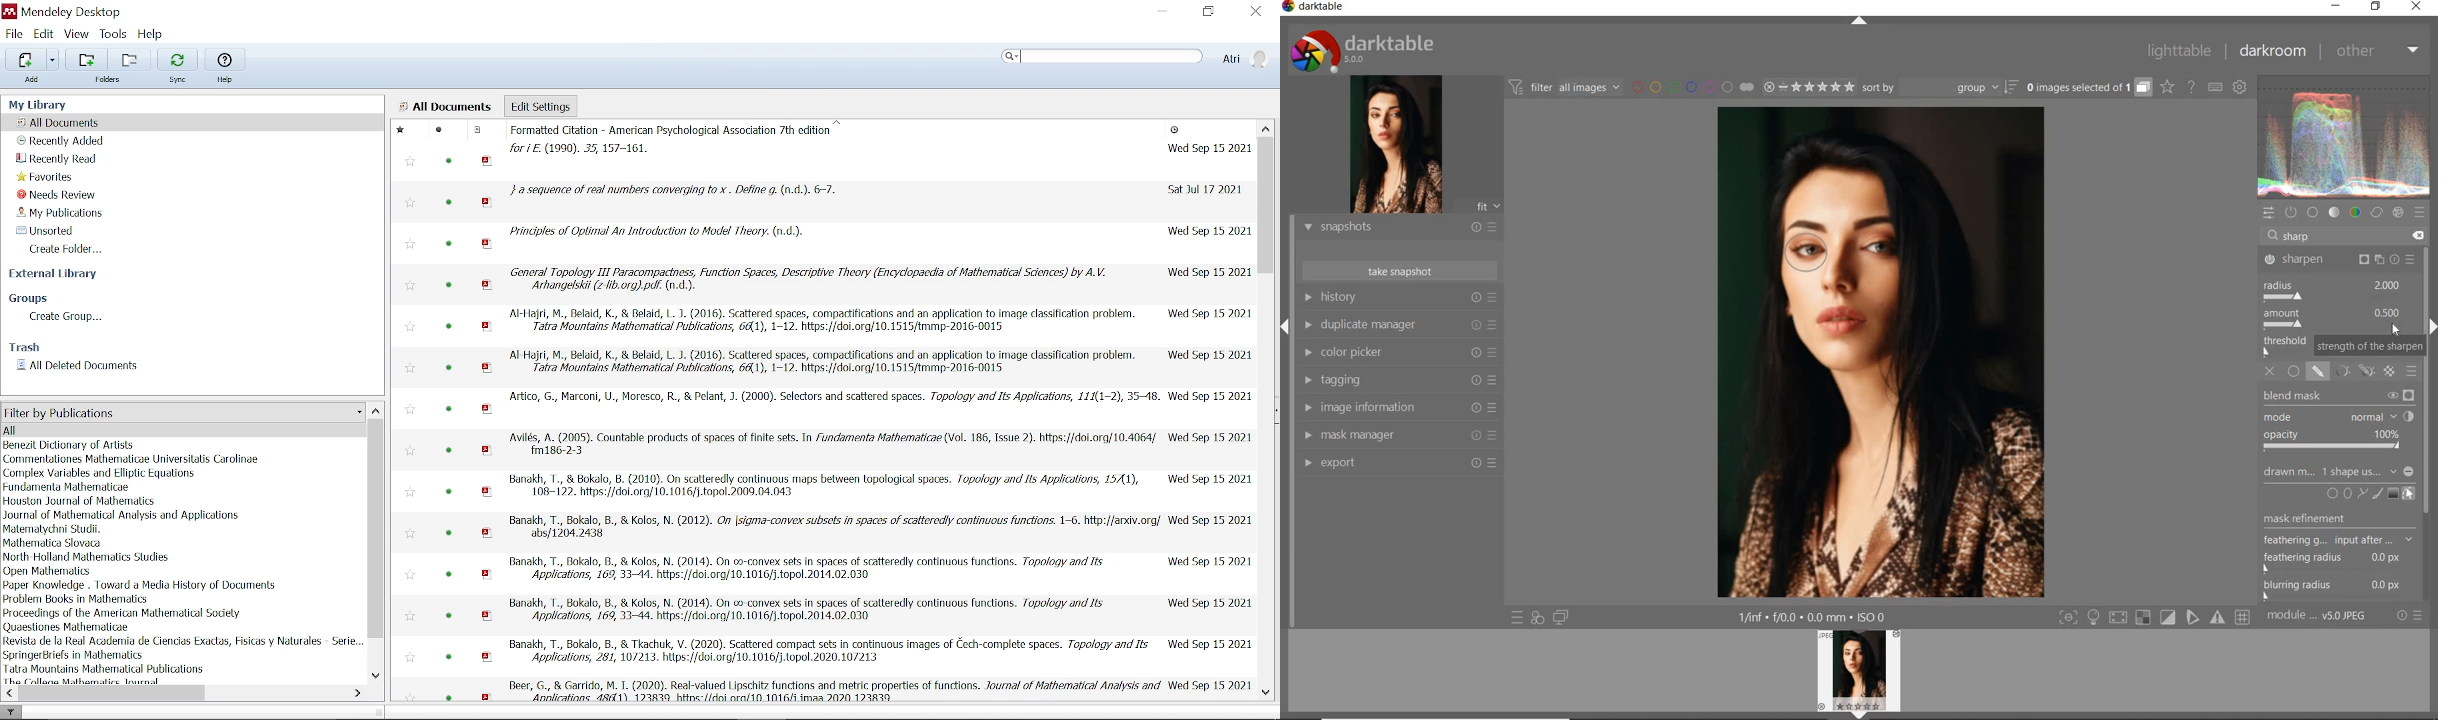 This screenshot has height=728, width=2464. Describe the element at coordinates (1211, 603) in the screenshot. I see `date time` at that location.